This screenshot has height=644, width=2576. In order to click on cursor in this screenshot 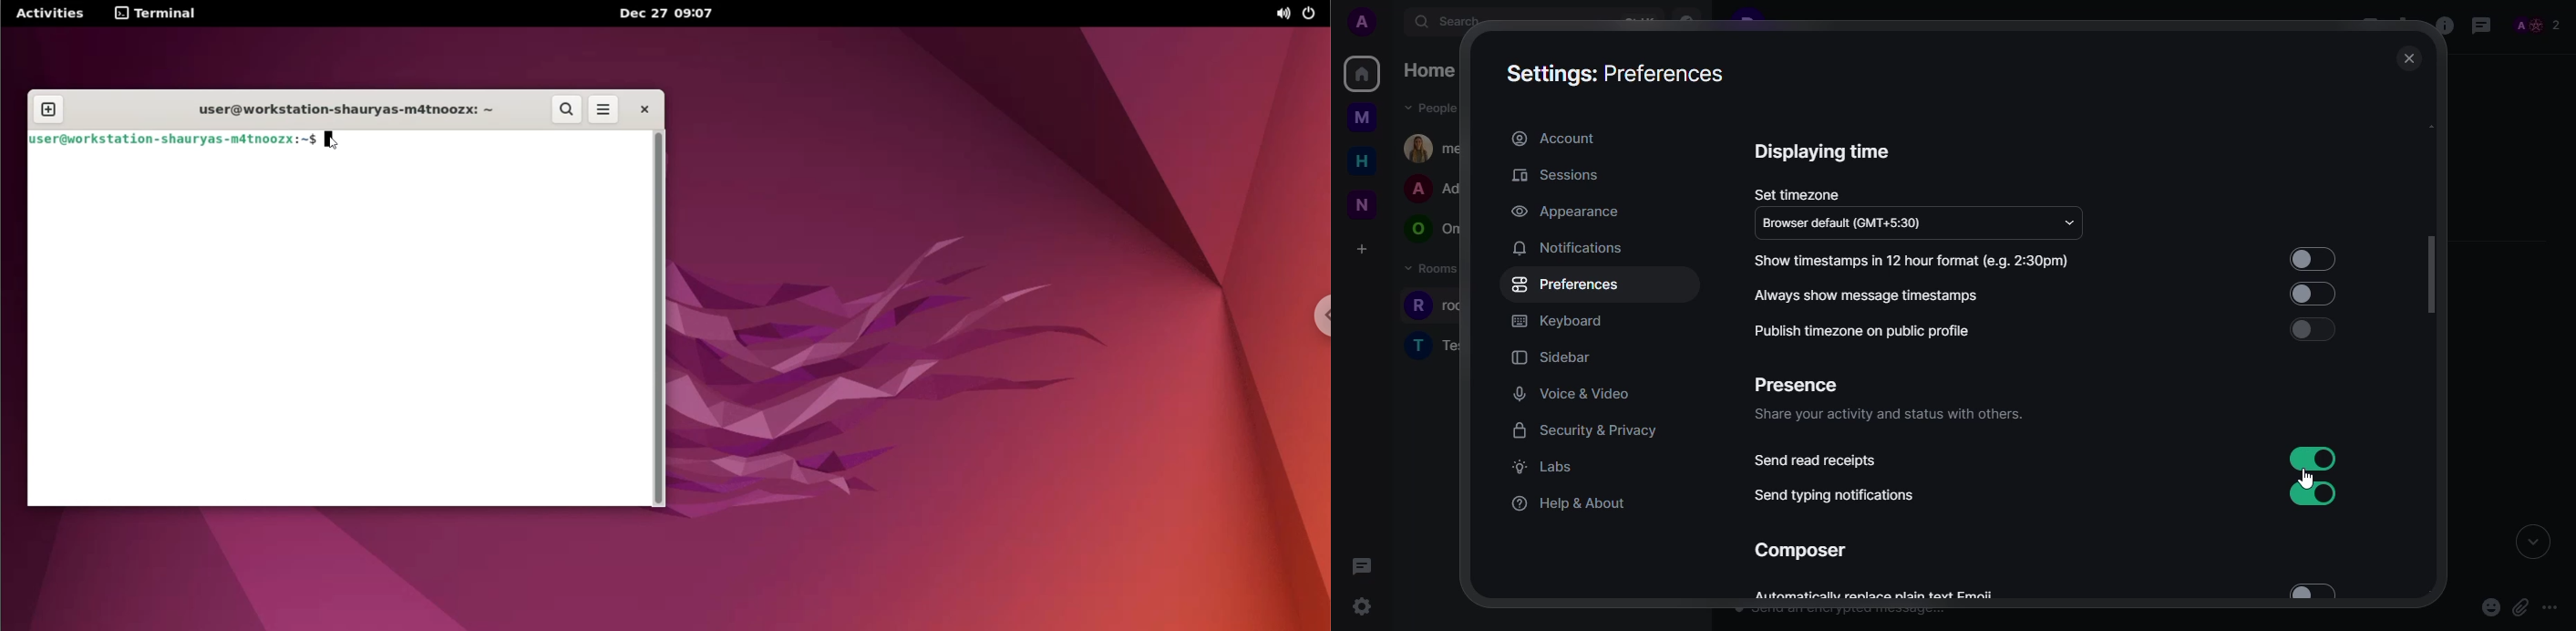, I will do `click(2309, 478)`.